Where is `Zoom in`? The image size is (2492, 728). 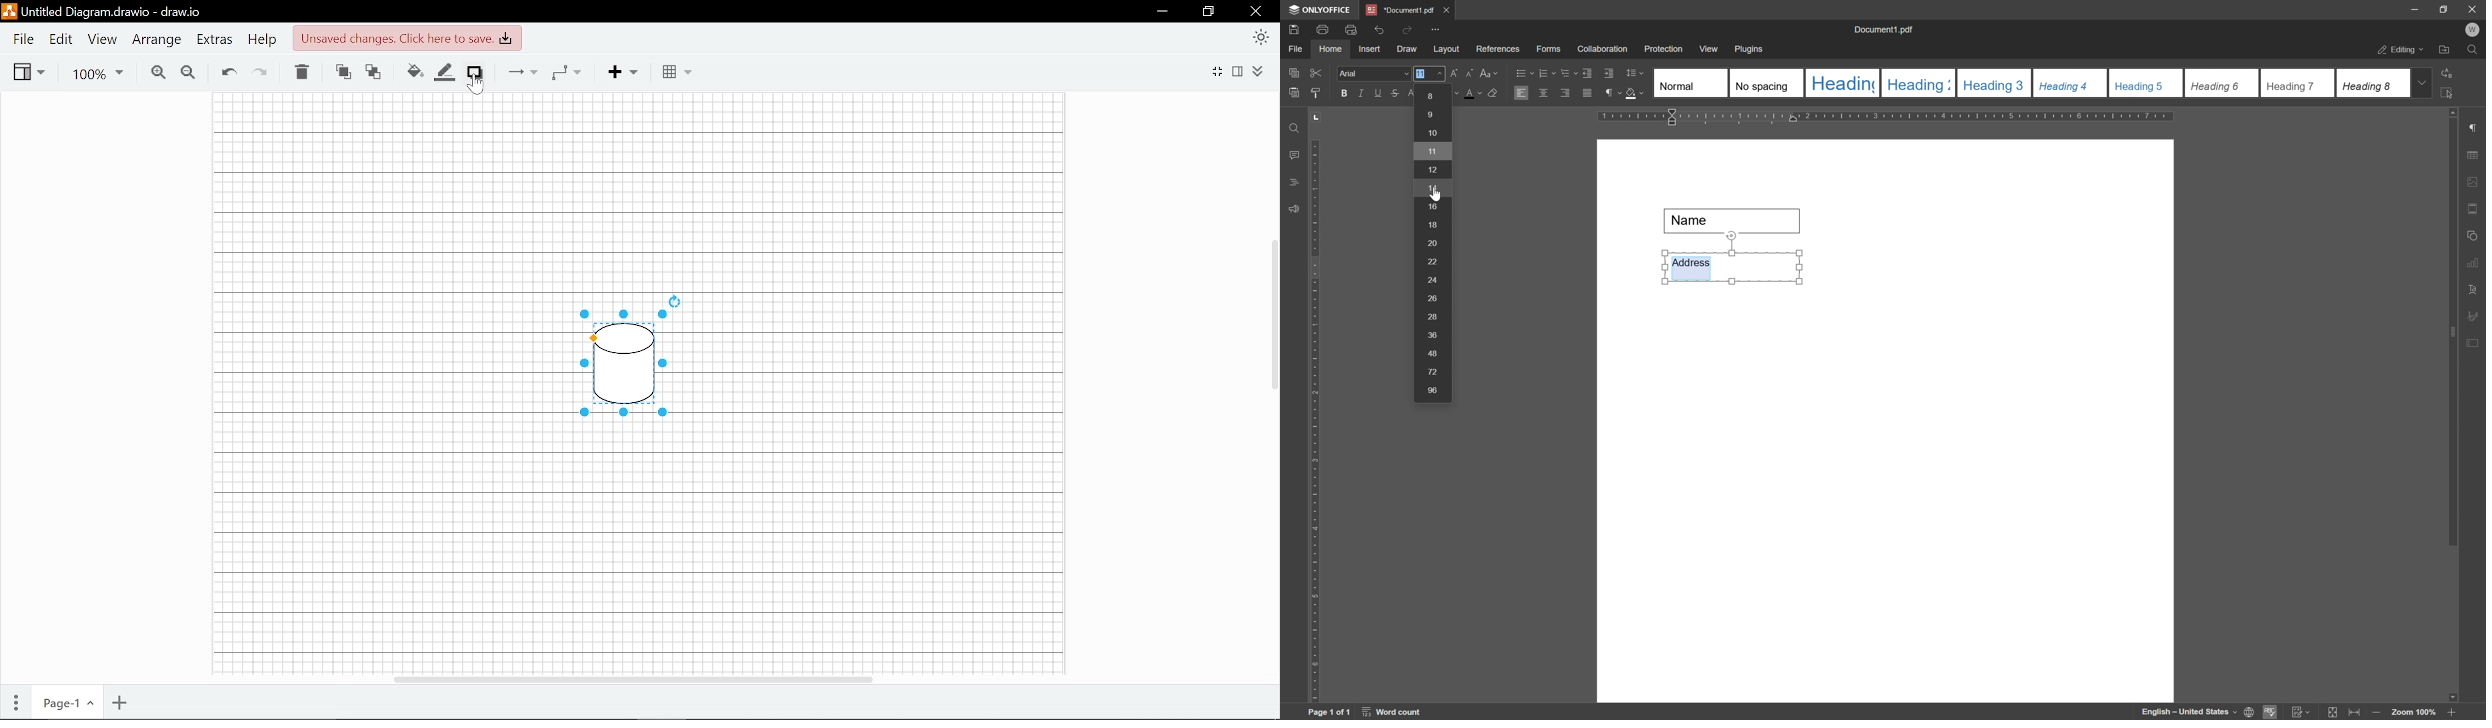
Zoom in is located at coordinates (158, 72).